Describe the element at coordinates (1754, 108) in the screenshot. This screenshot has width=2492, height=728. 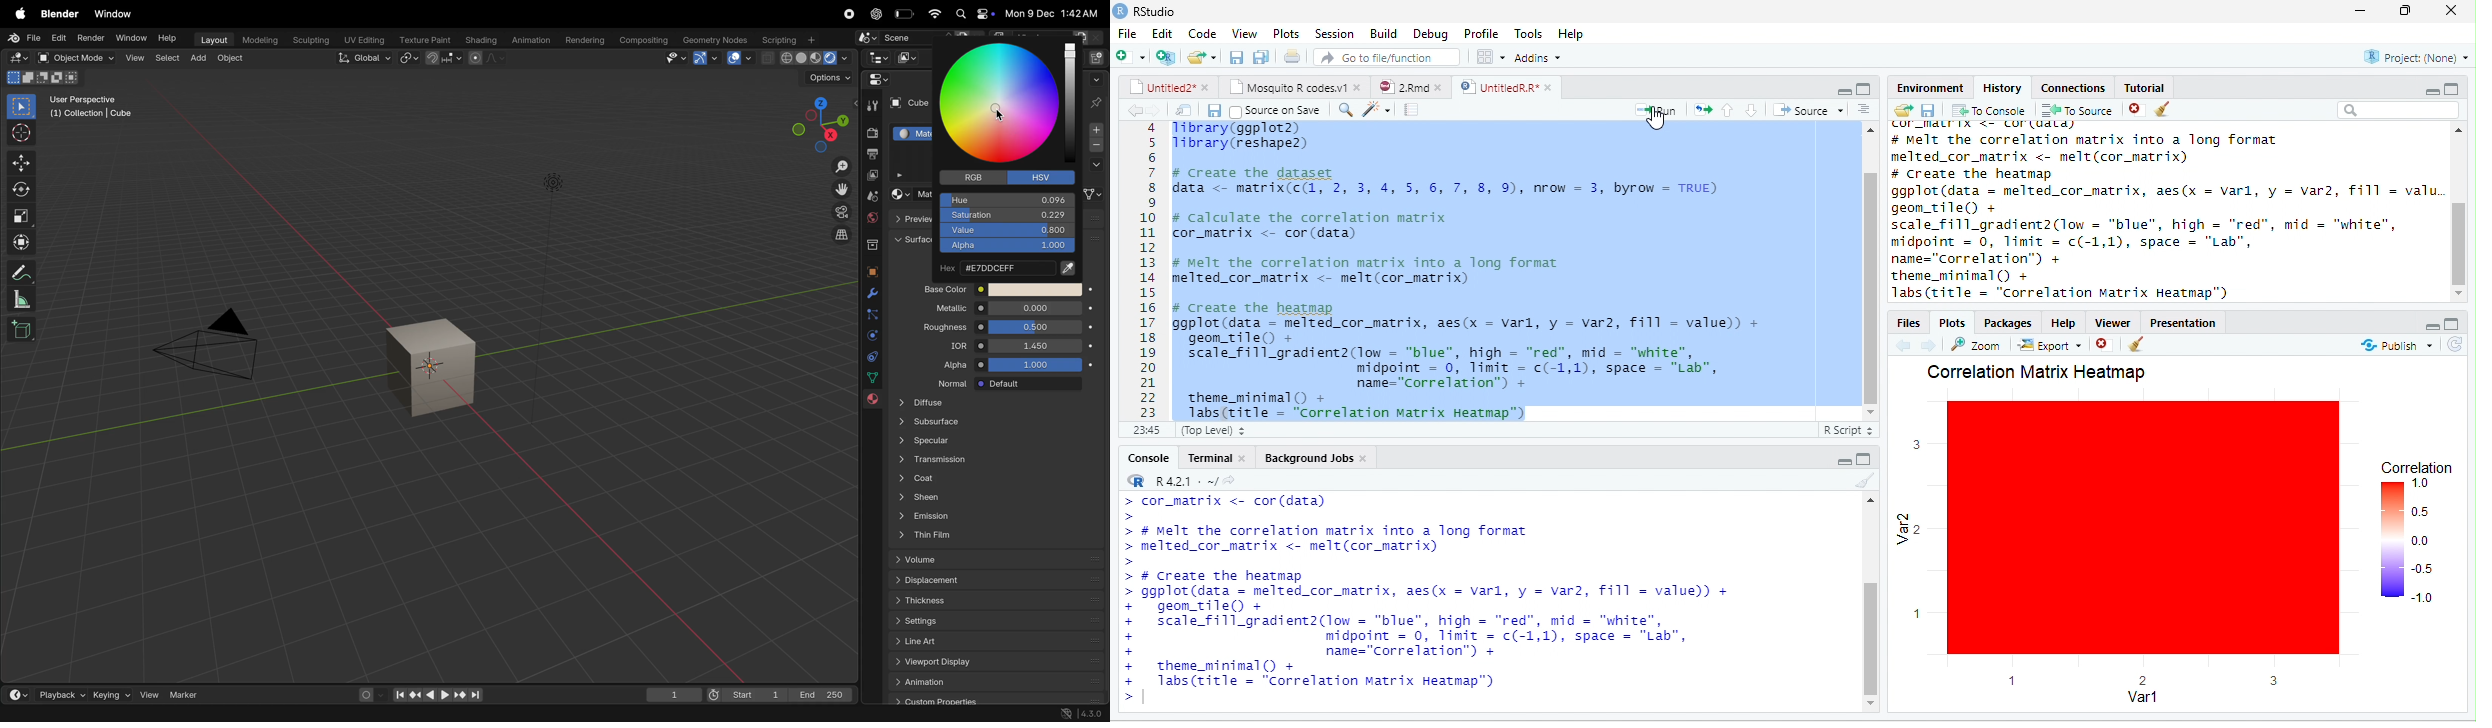
I see `` at that location.